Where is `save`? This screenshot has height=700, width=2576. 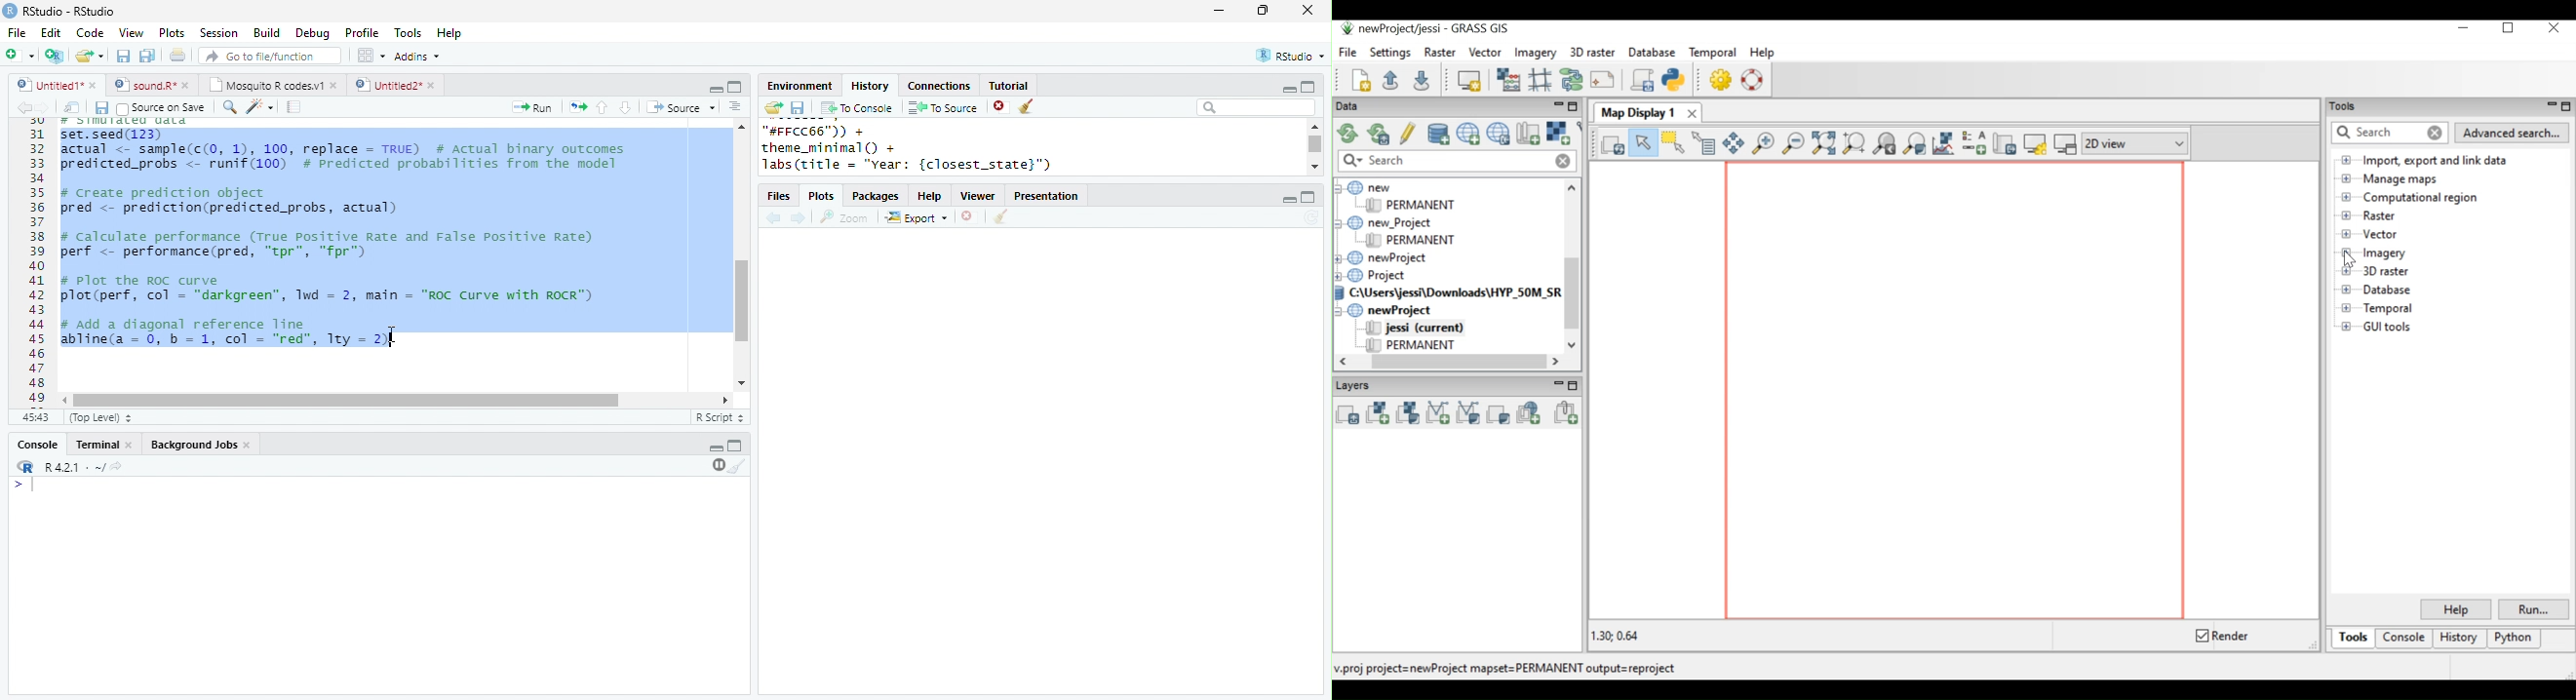
save is located at coordinates (101, 108).